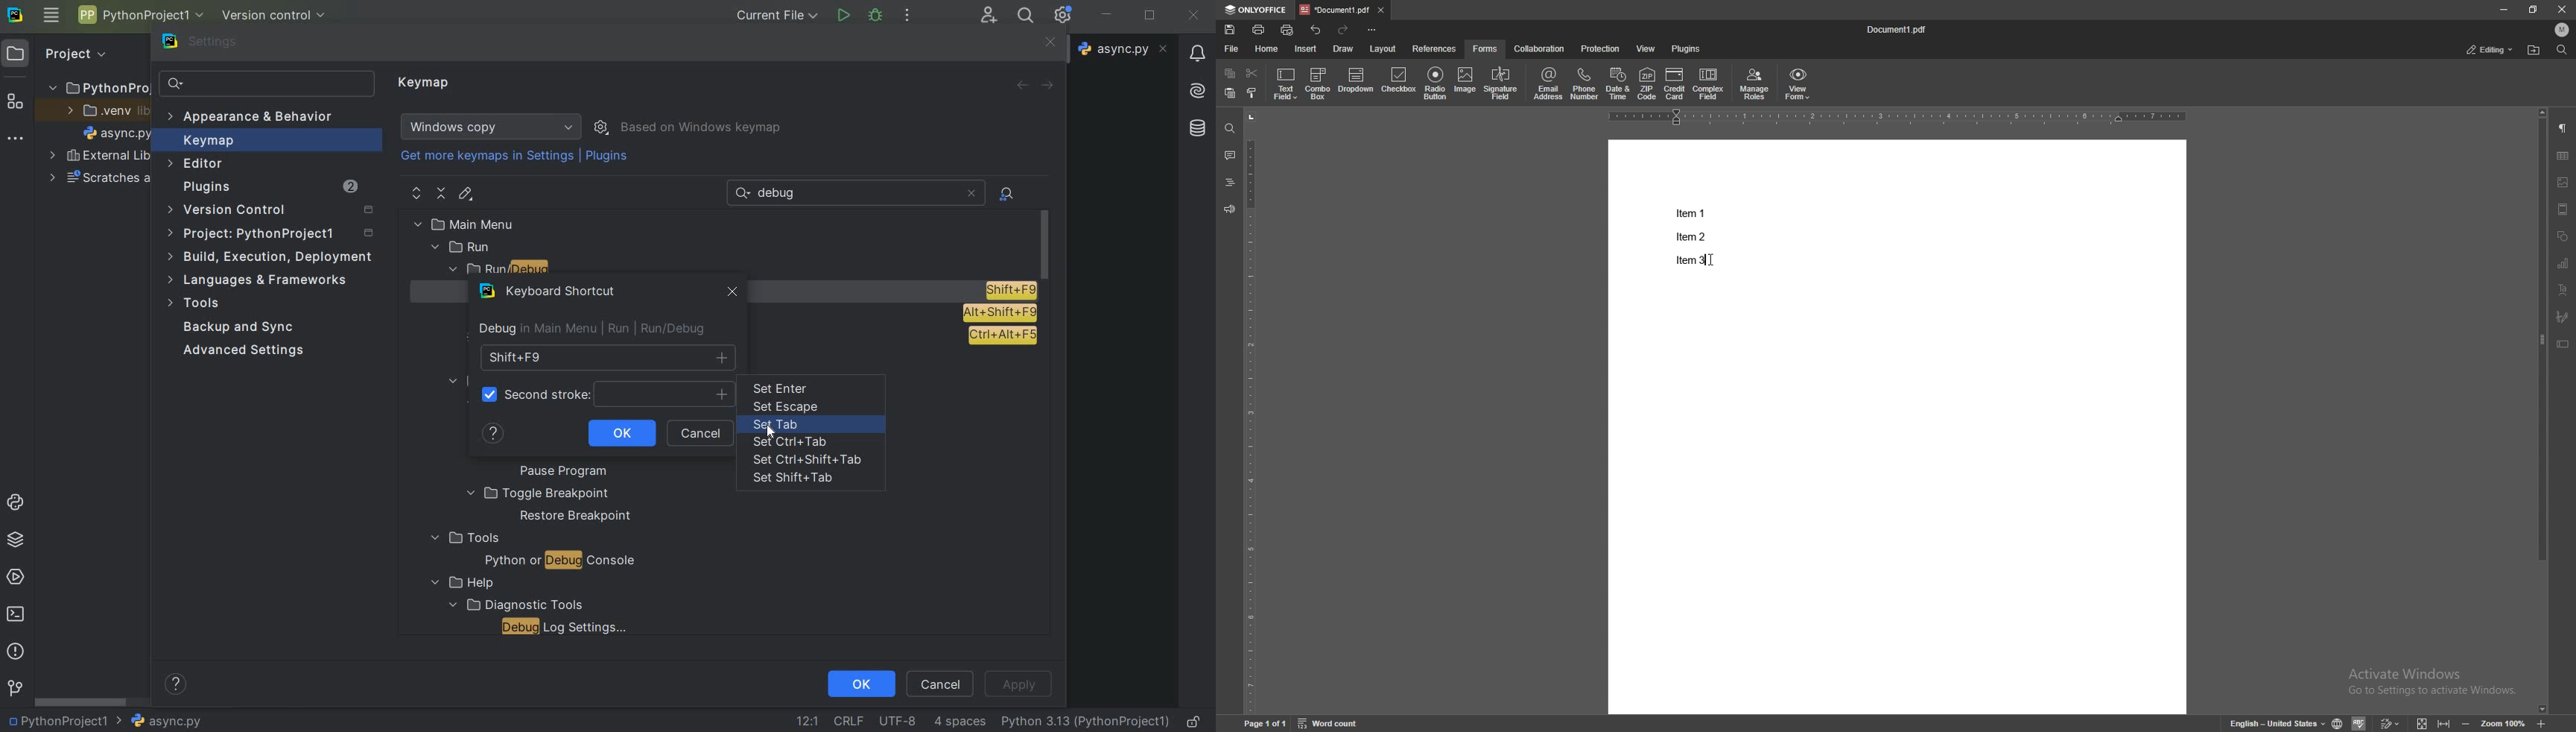  What do you see at coordinates (1501, 84) in the screenshot?
I see `signature field` at bounding box center [1501, 84].